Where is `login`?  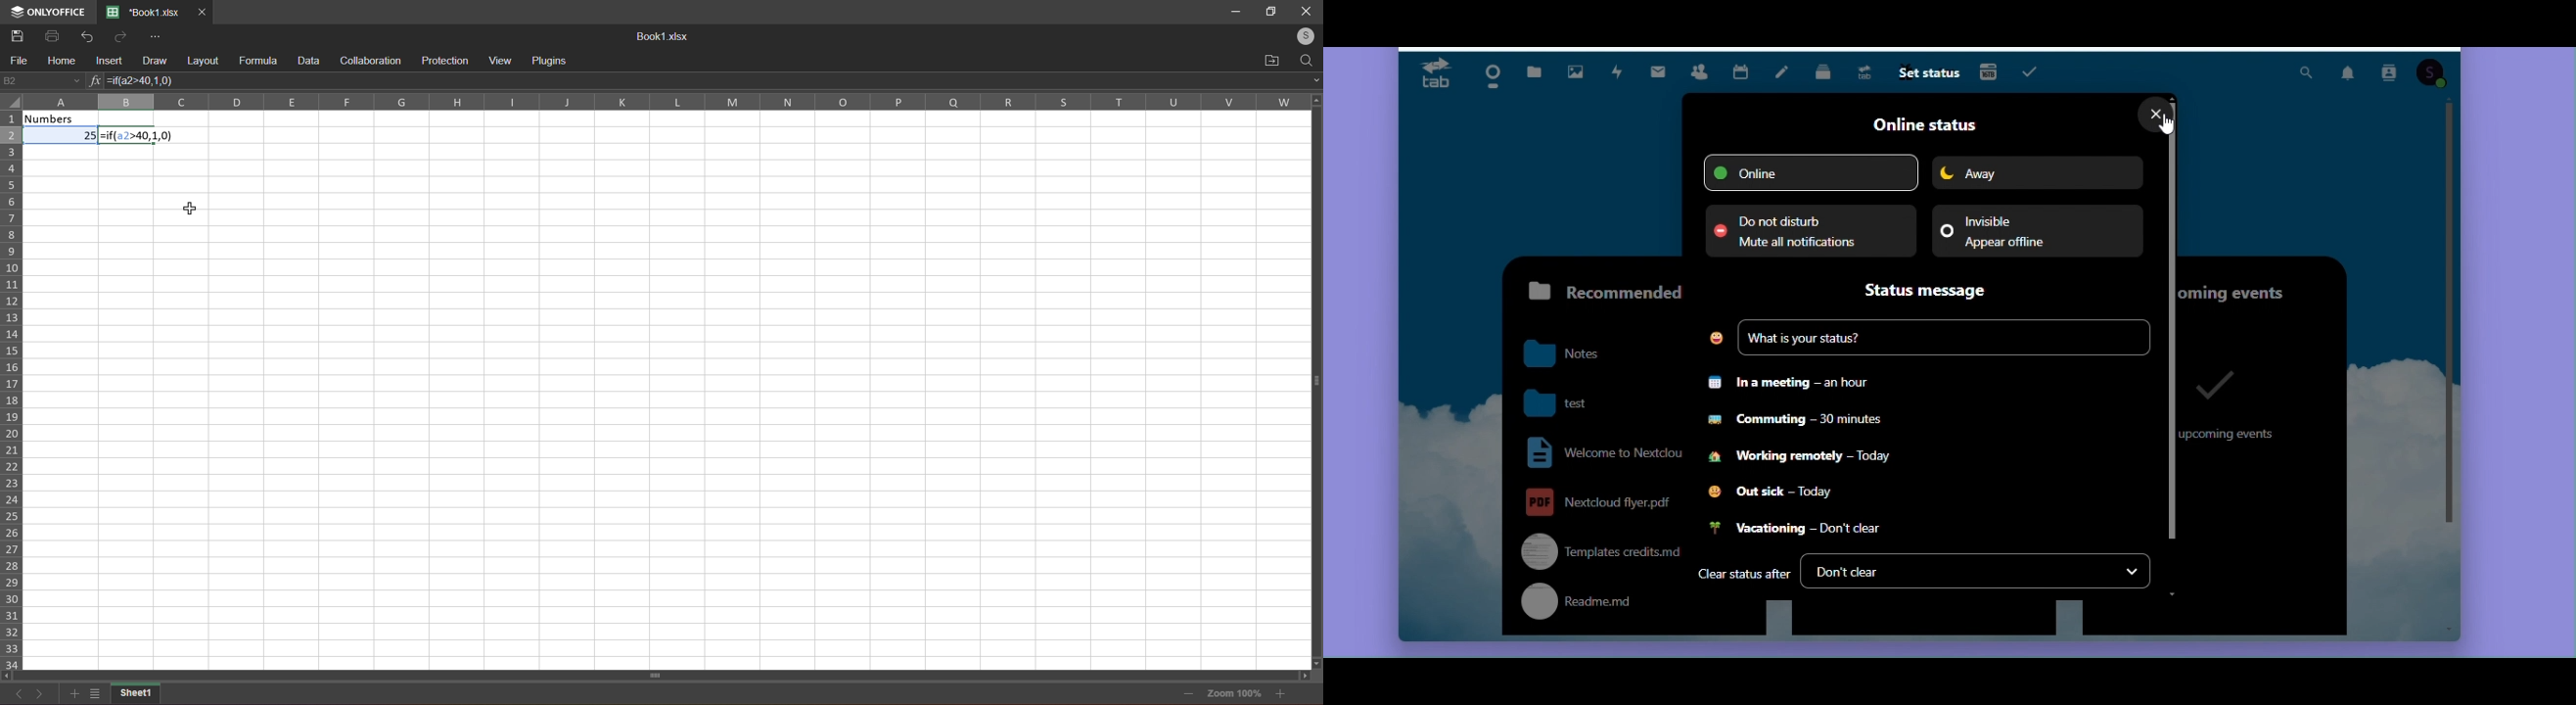 login is located at coordinates (1302, 34).